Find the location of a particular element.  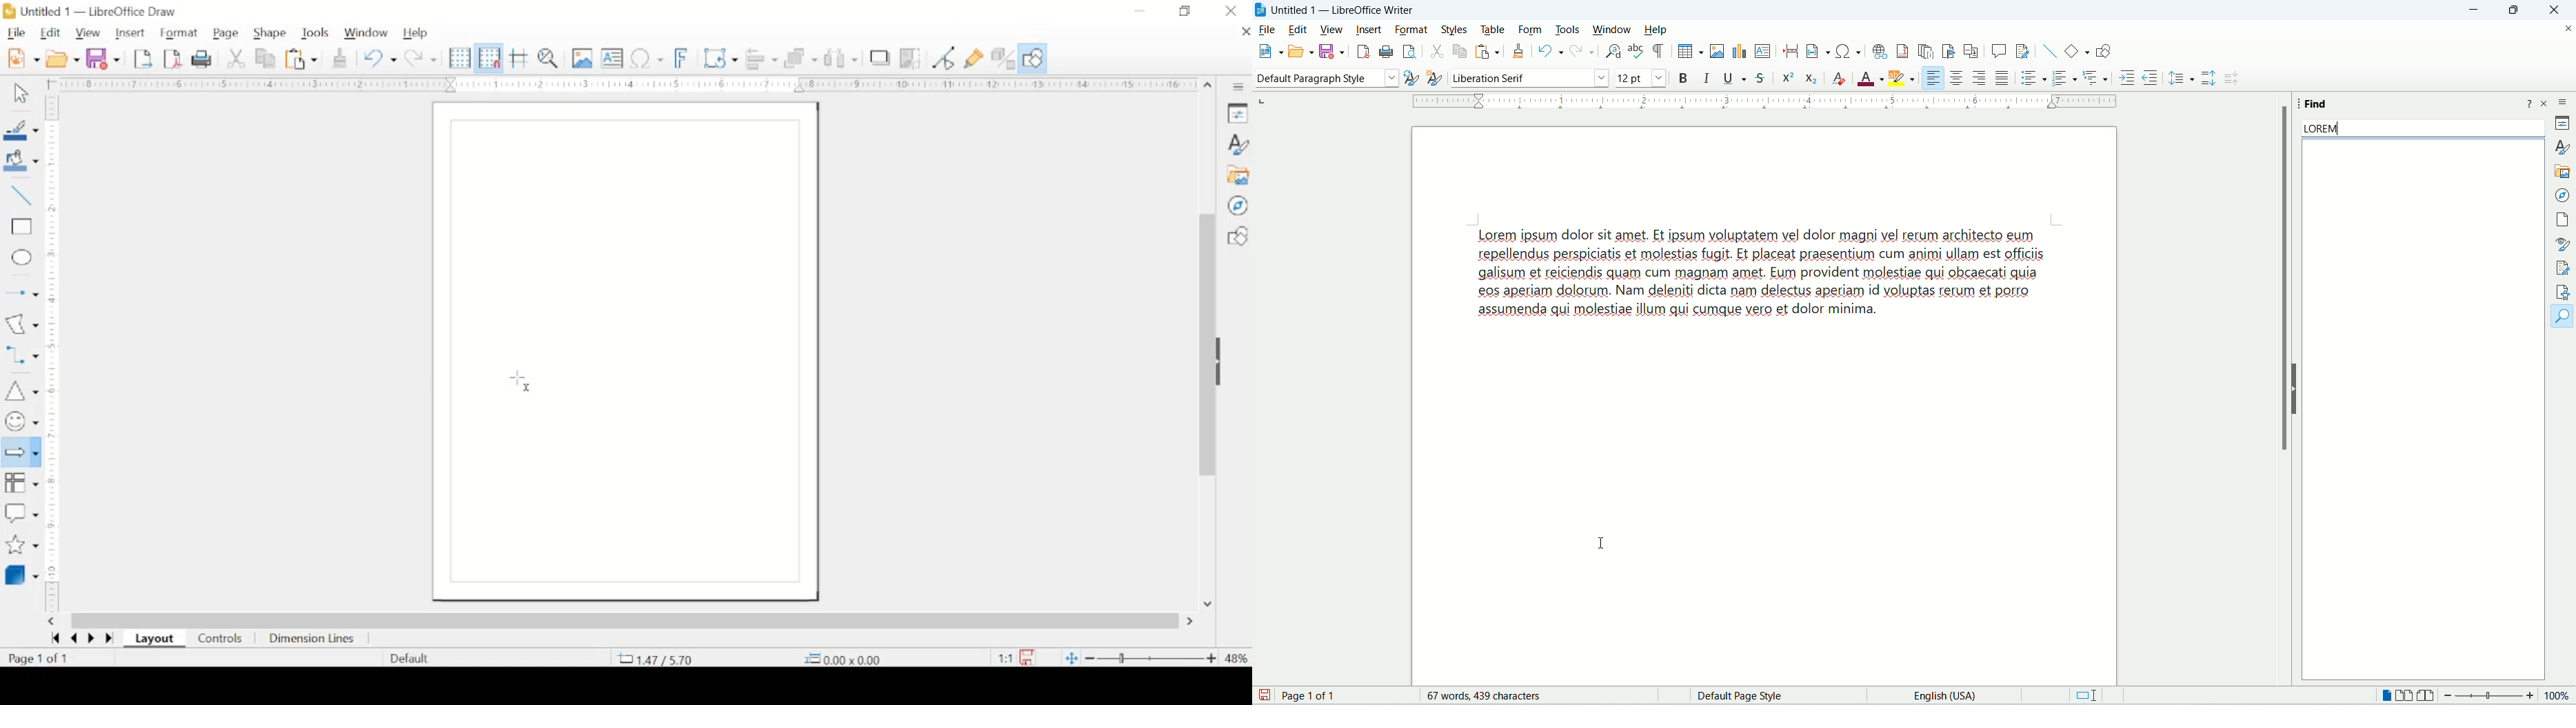

insert page break is located at coordinates (1791, 52).